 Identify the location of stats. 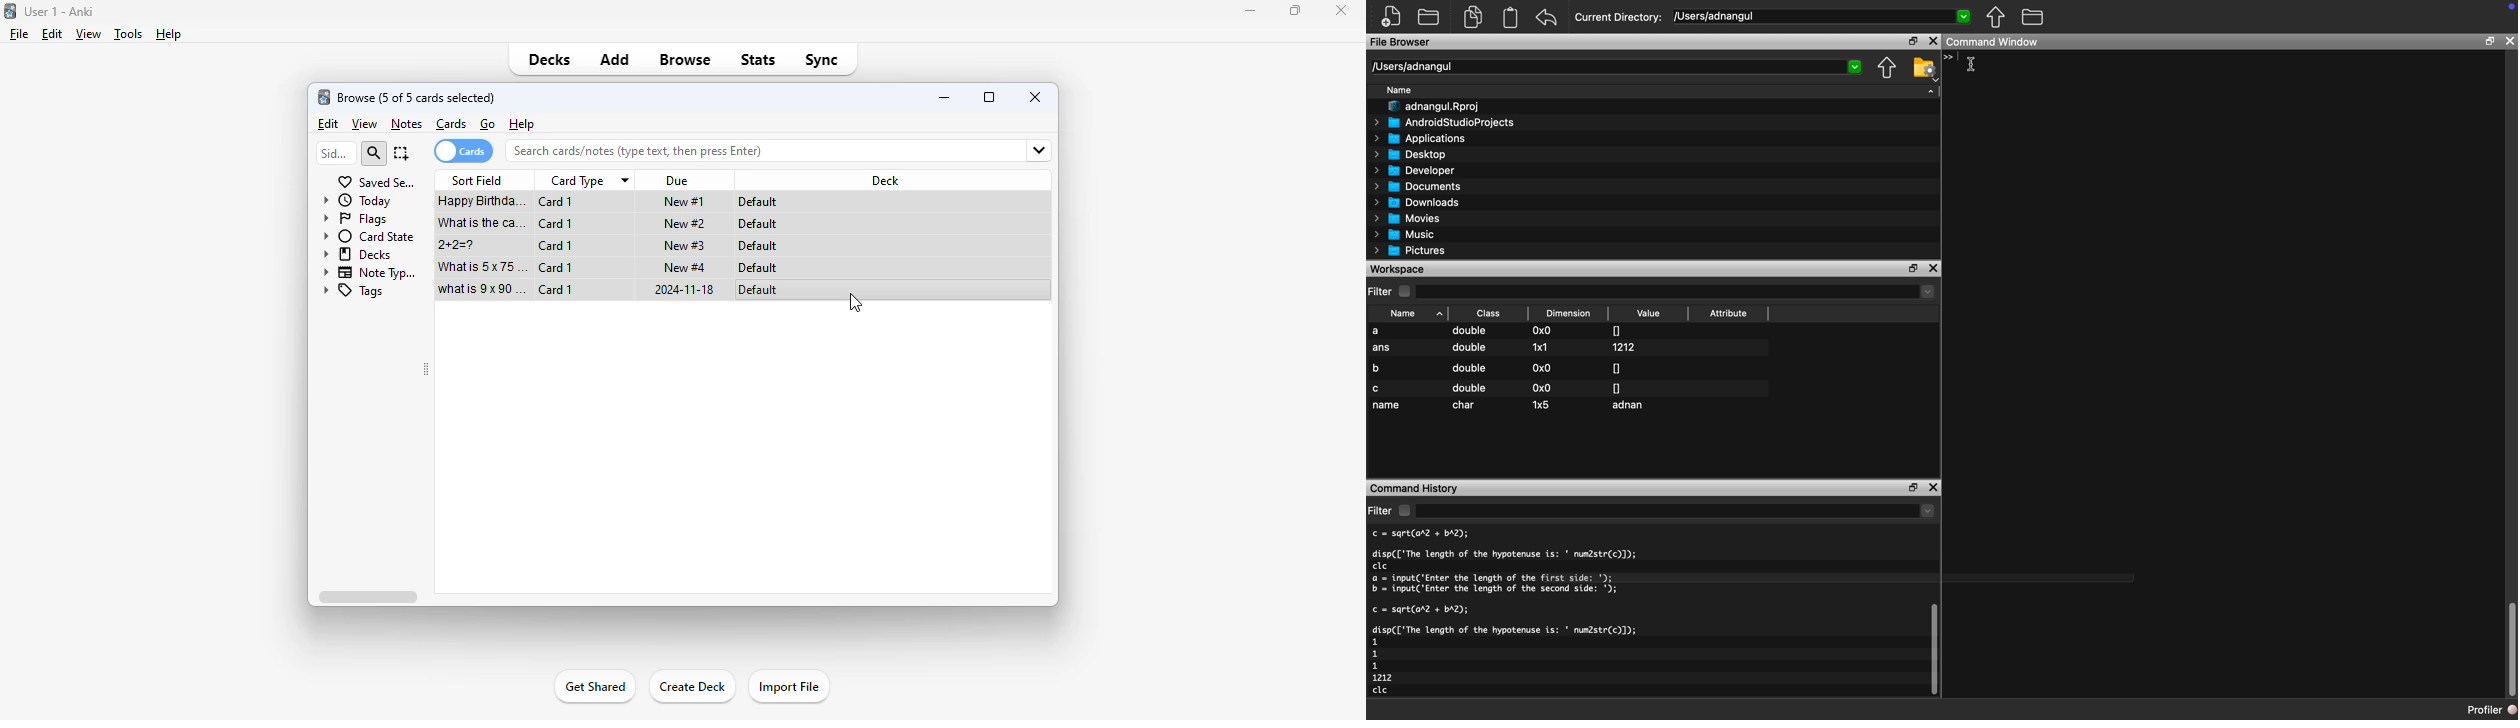
(759, 59).